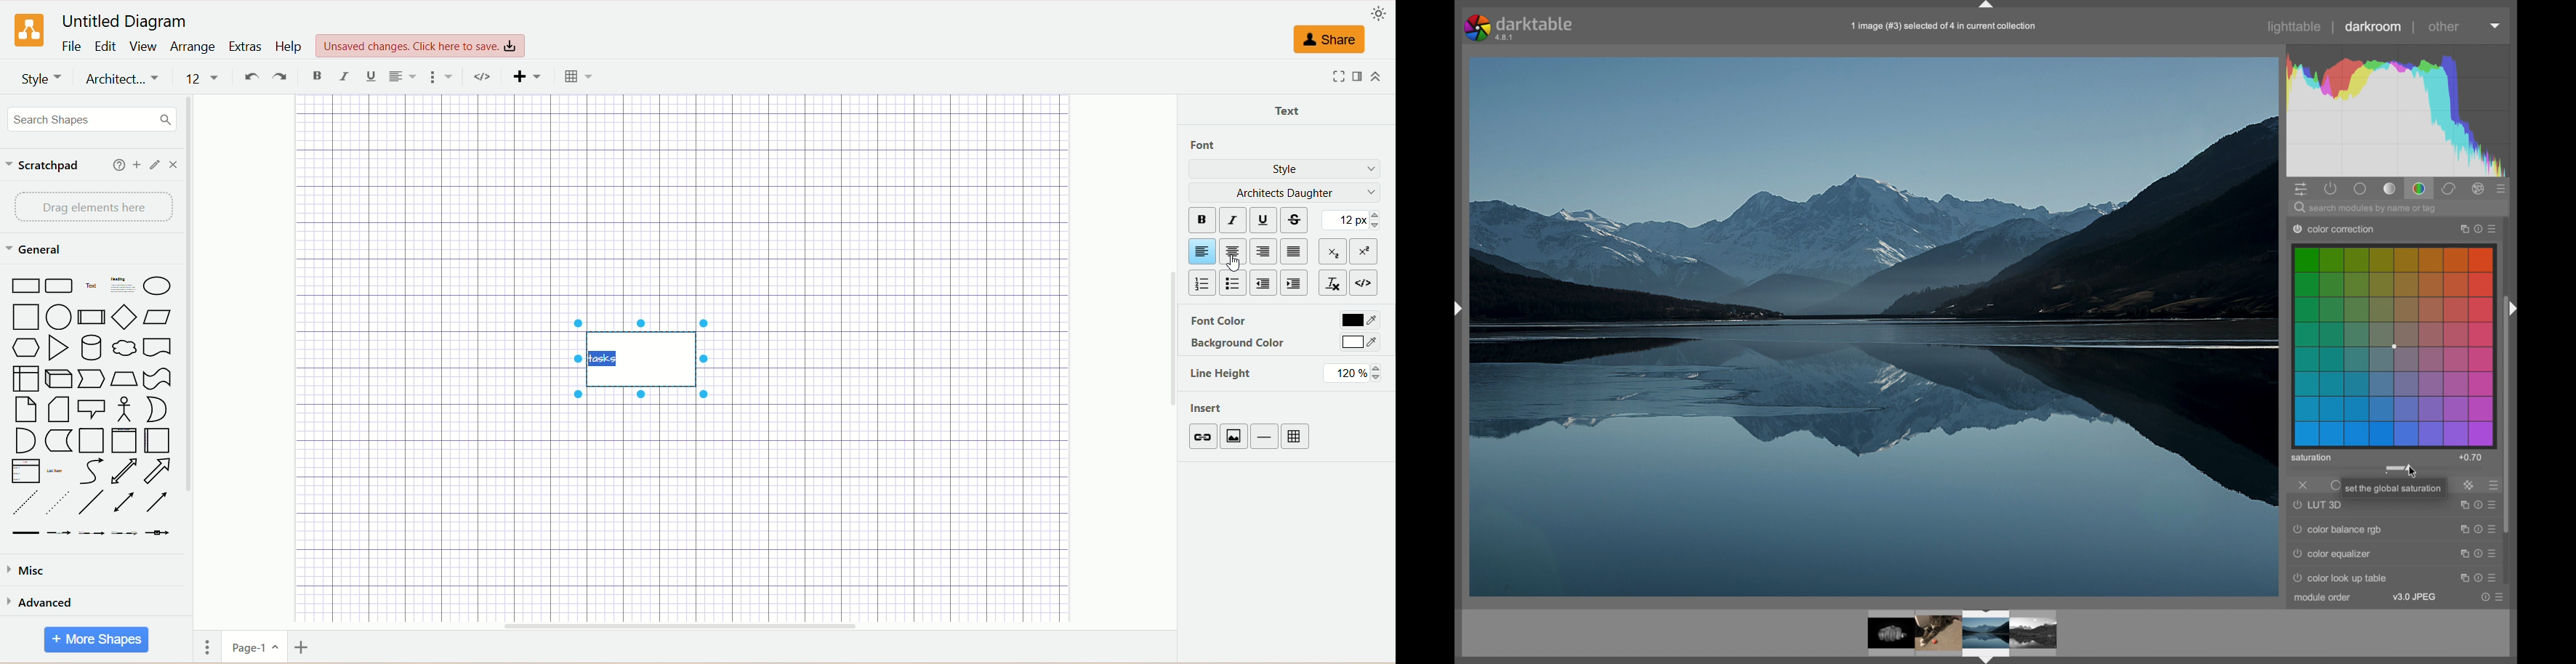 Image resolution: width=2576 pixels, height=672 pixels. Describe the element at coordinates (1237, 437) in the screenshot. I see `image` at that location.